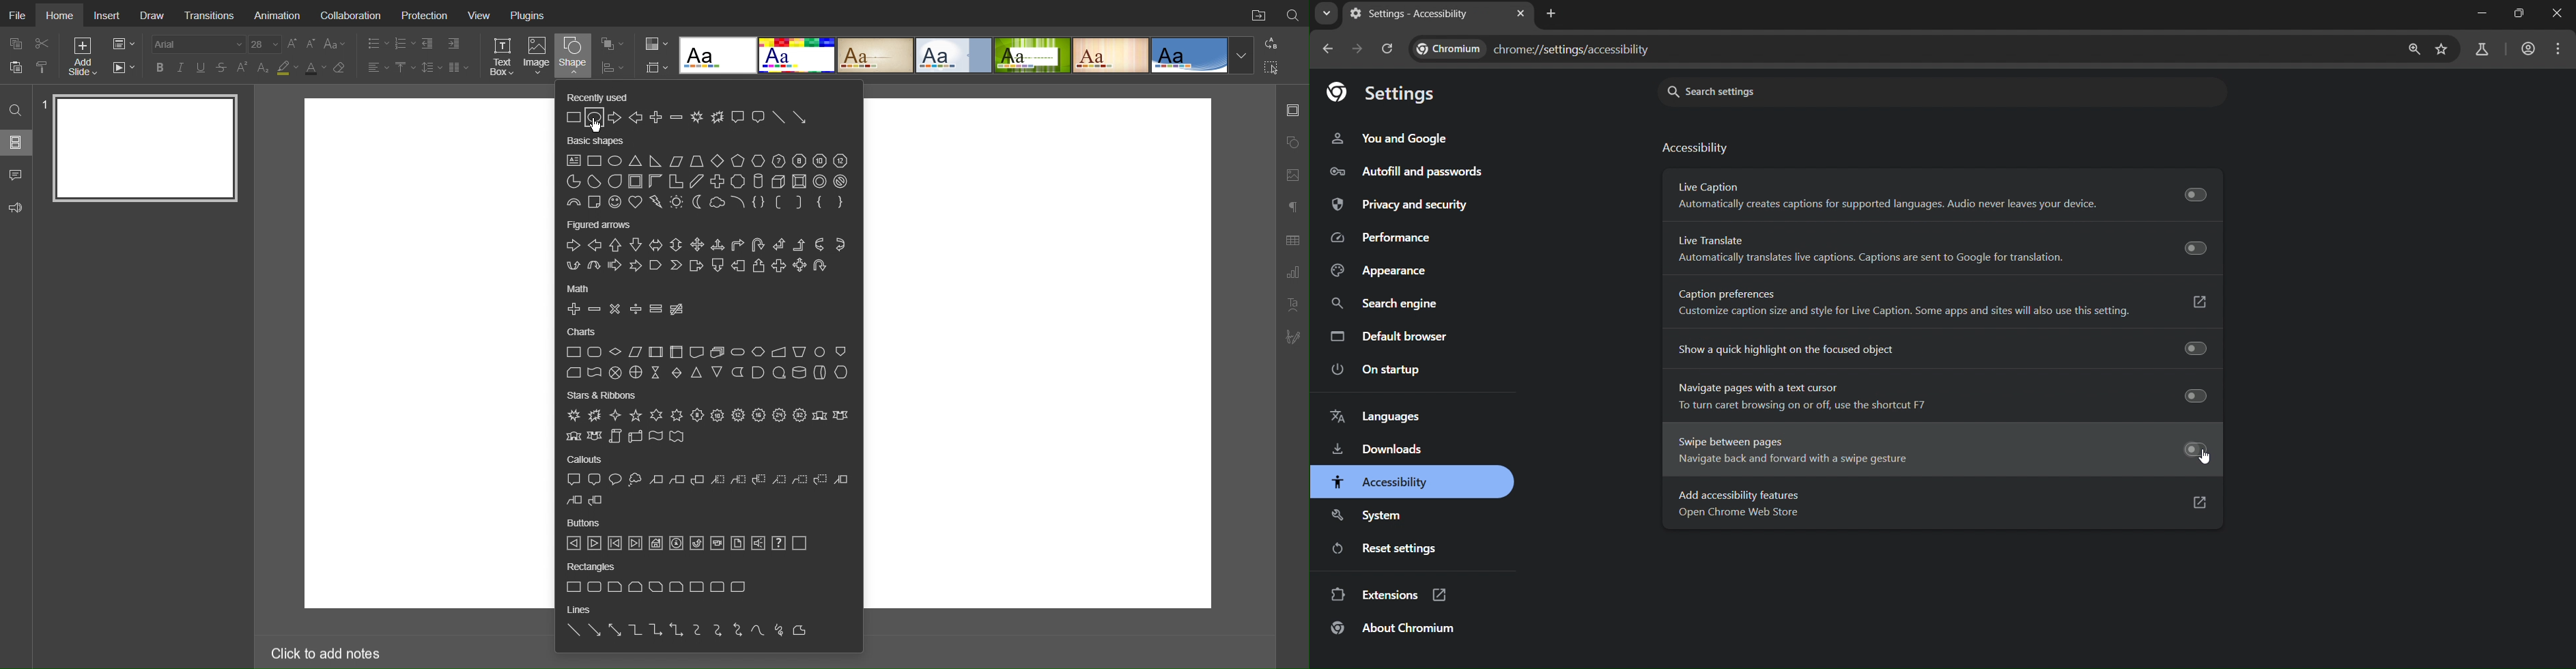  Describe the element at coordinates (301, 44) in the screenshot. I see `Font Size` at that location.